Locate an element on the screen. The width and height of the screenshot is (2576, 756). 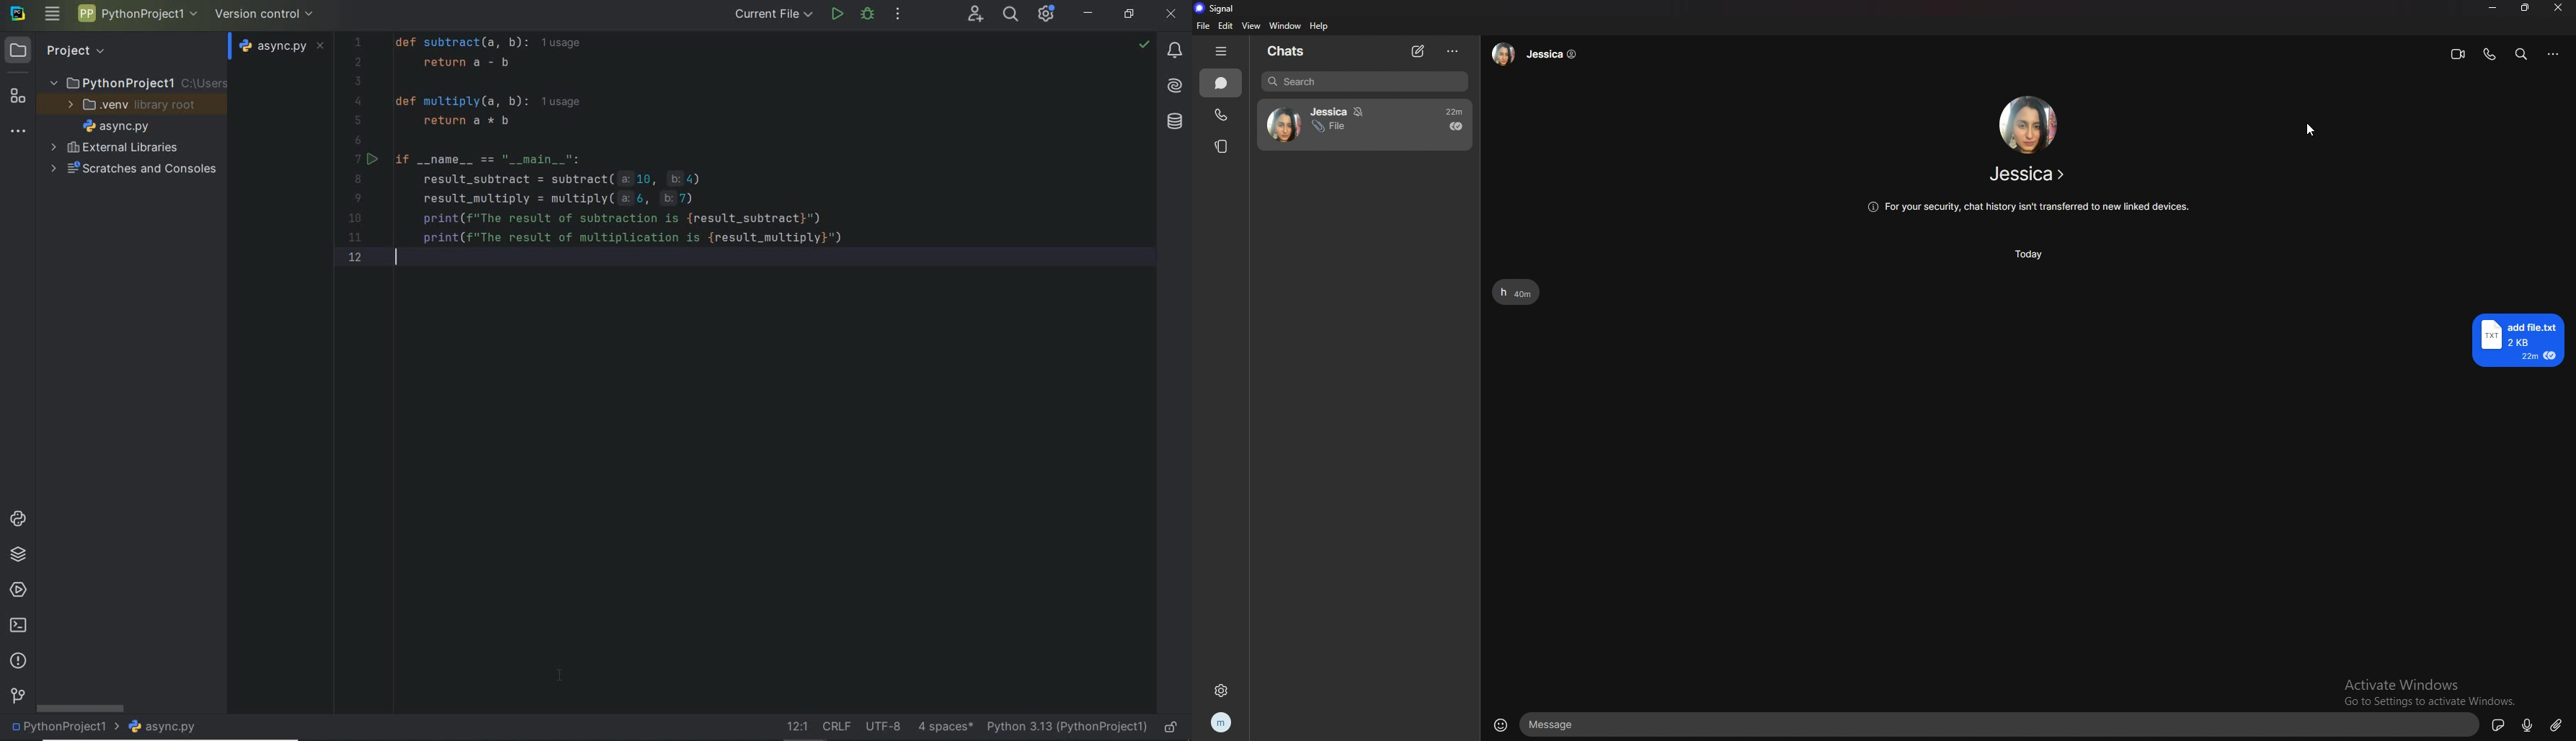
Version Control is located at coordinates (265, 15).